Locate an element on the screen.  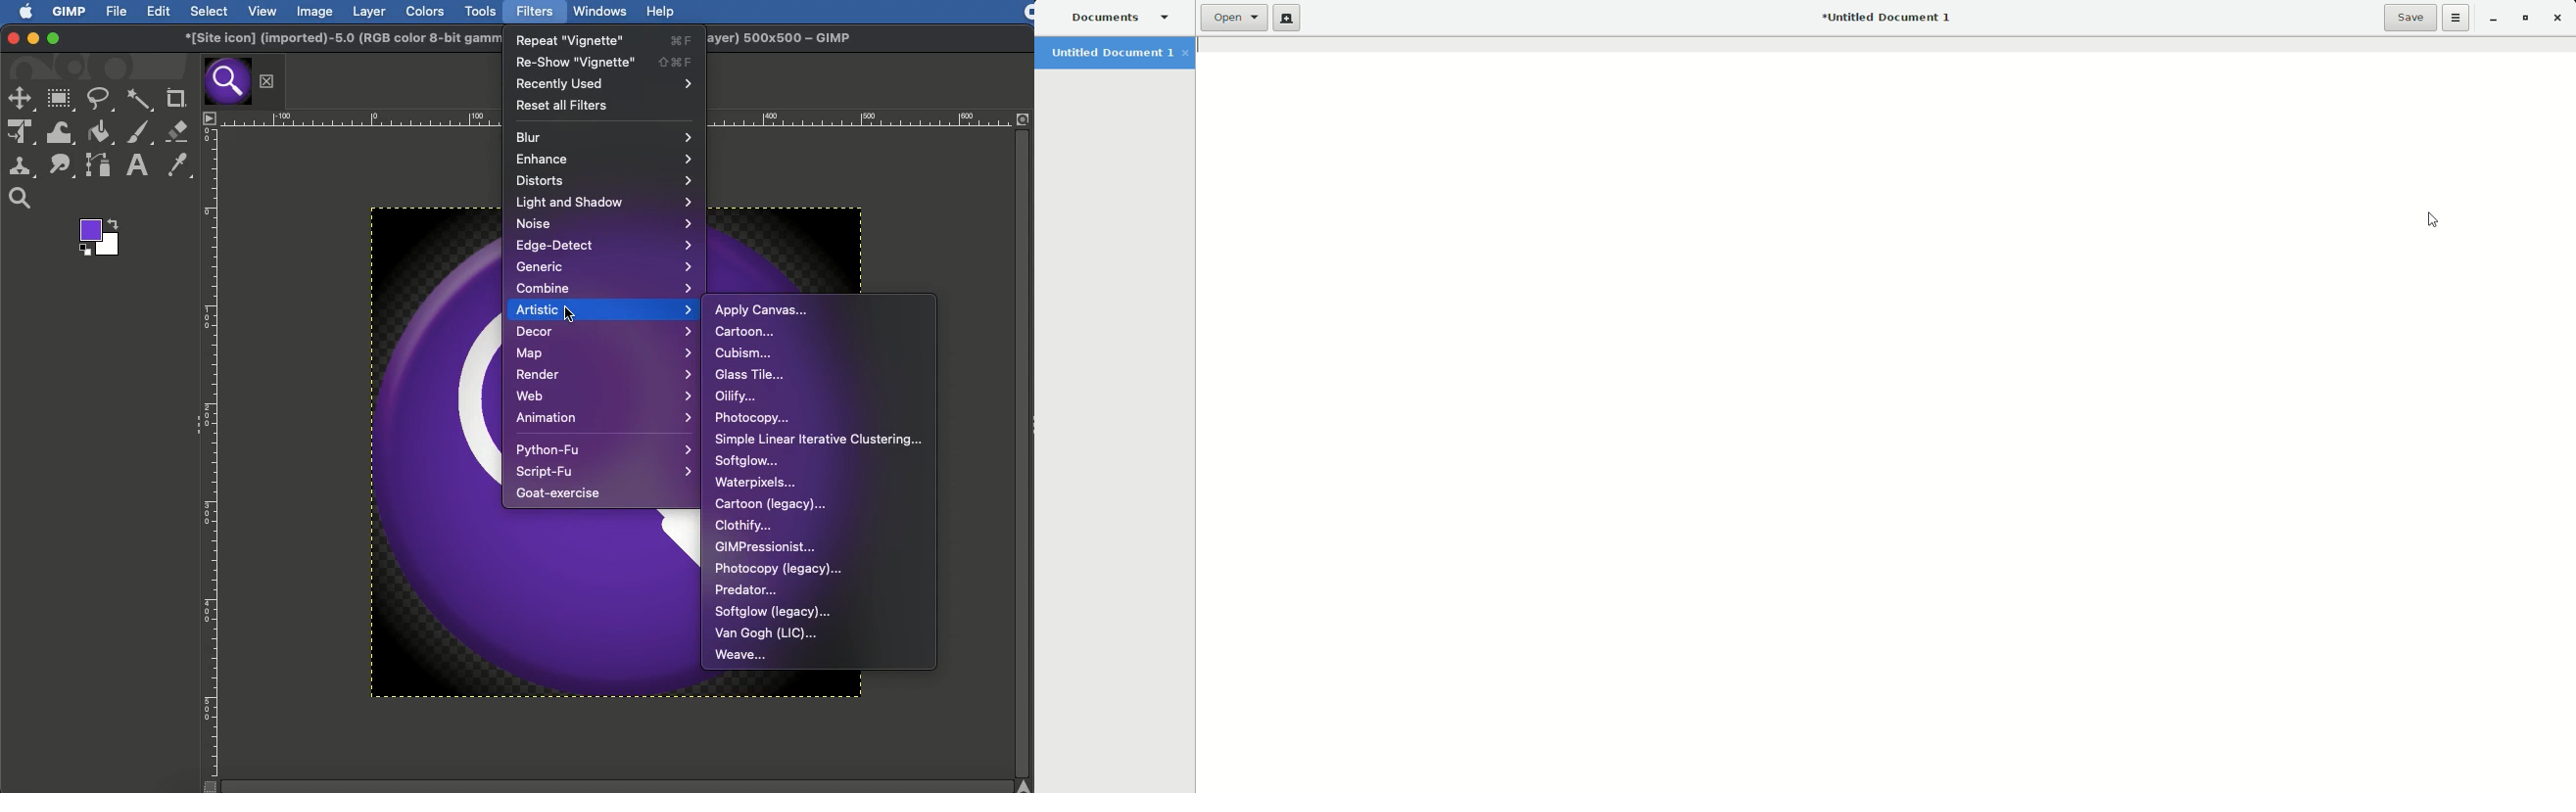
File is located at coordinates (118, 12).